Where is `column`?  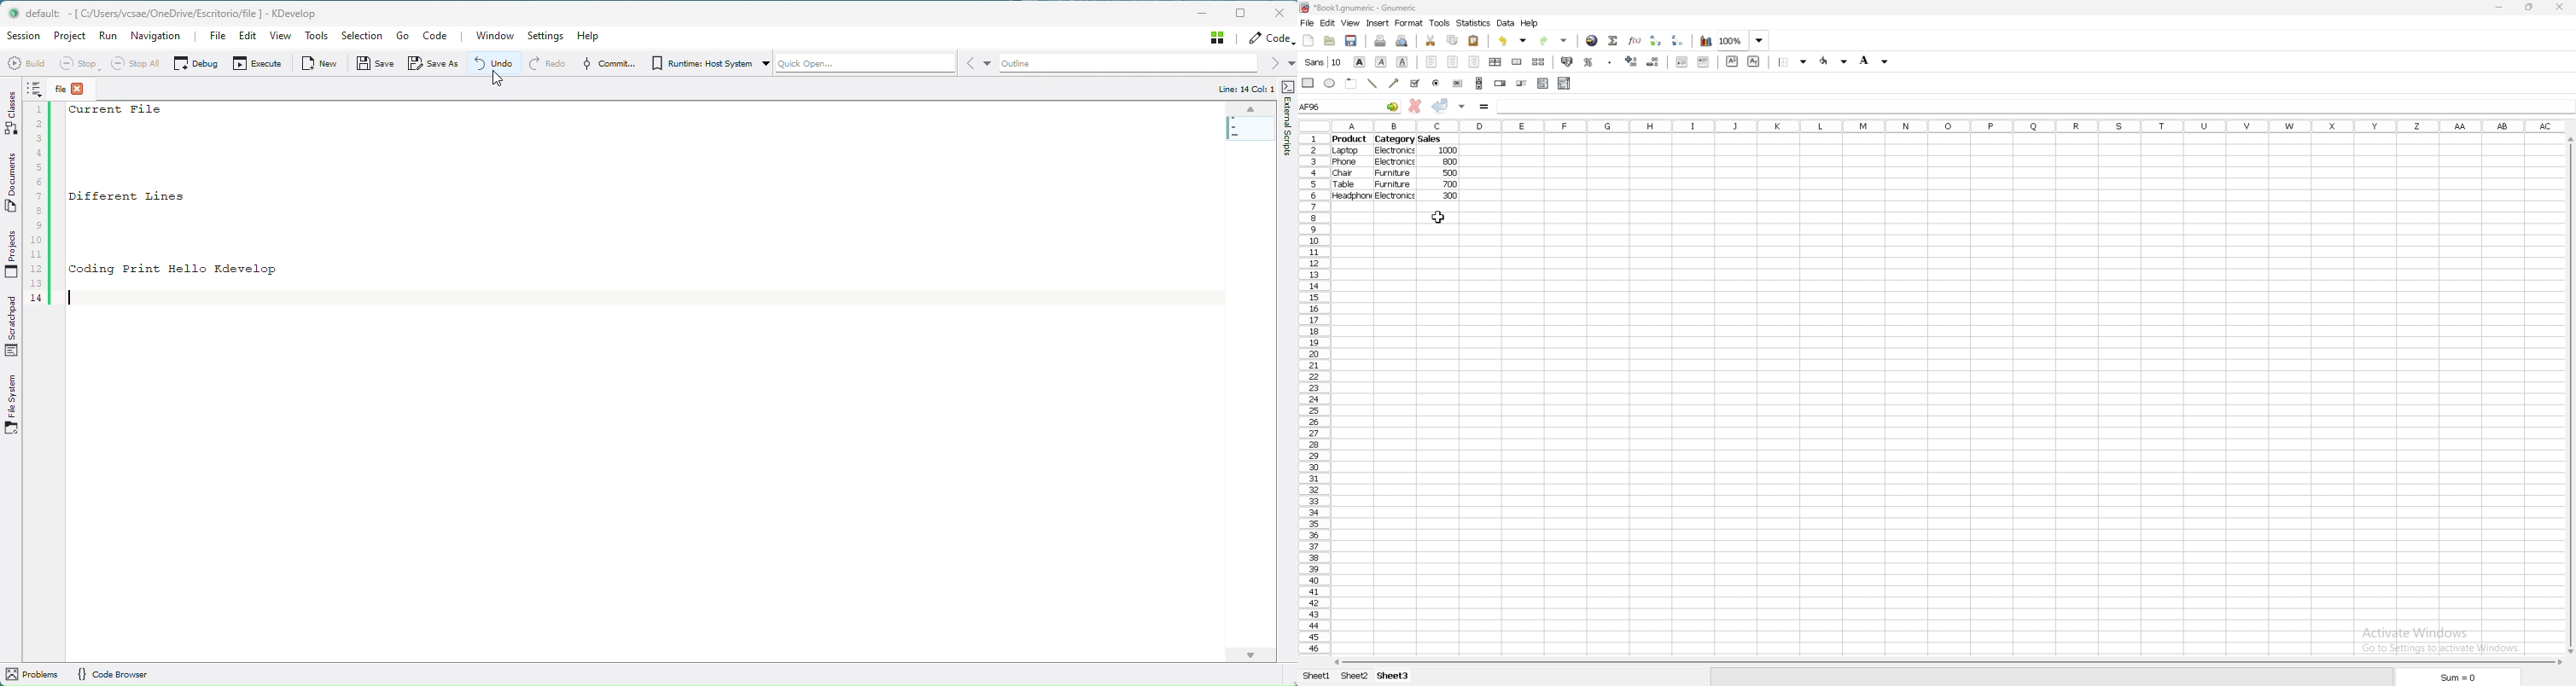
column is located at coordinates (1950, 126).